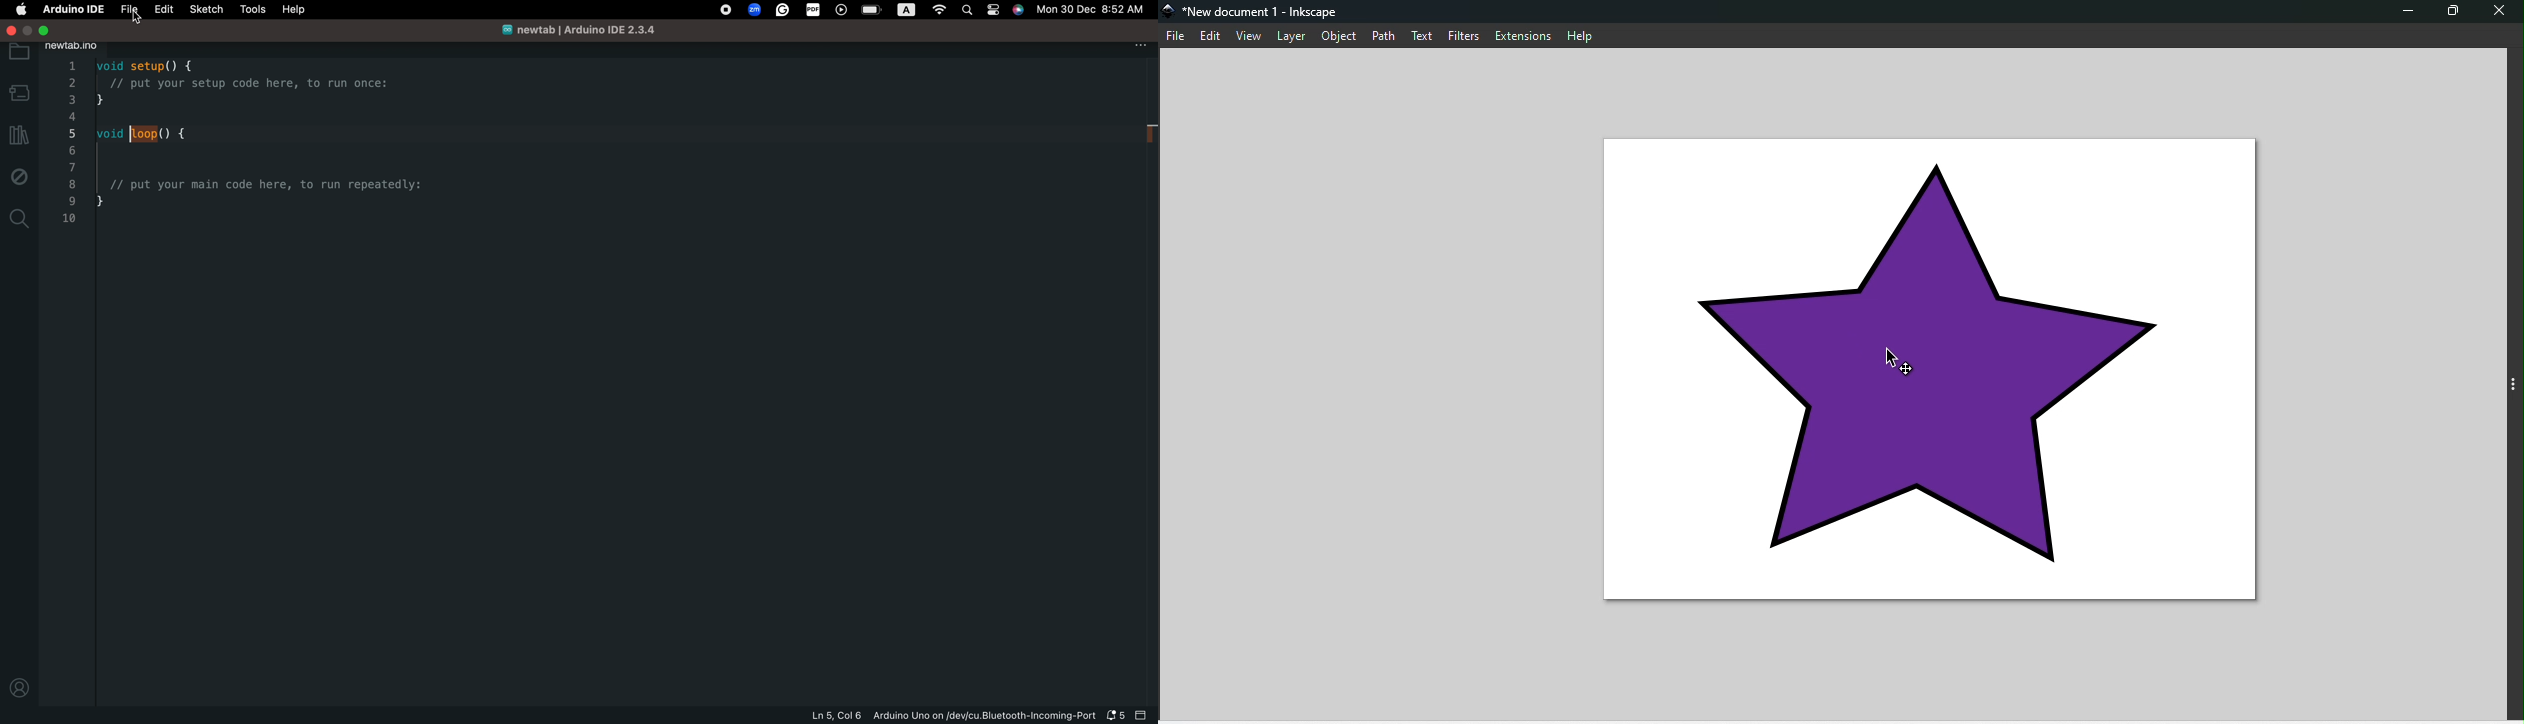  What do you see at coordinates (1294, 36) in the screenshot?
I see `Layer` at bounding box center [1294, 36].